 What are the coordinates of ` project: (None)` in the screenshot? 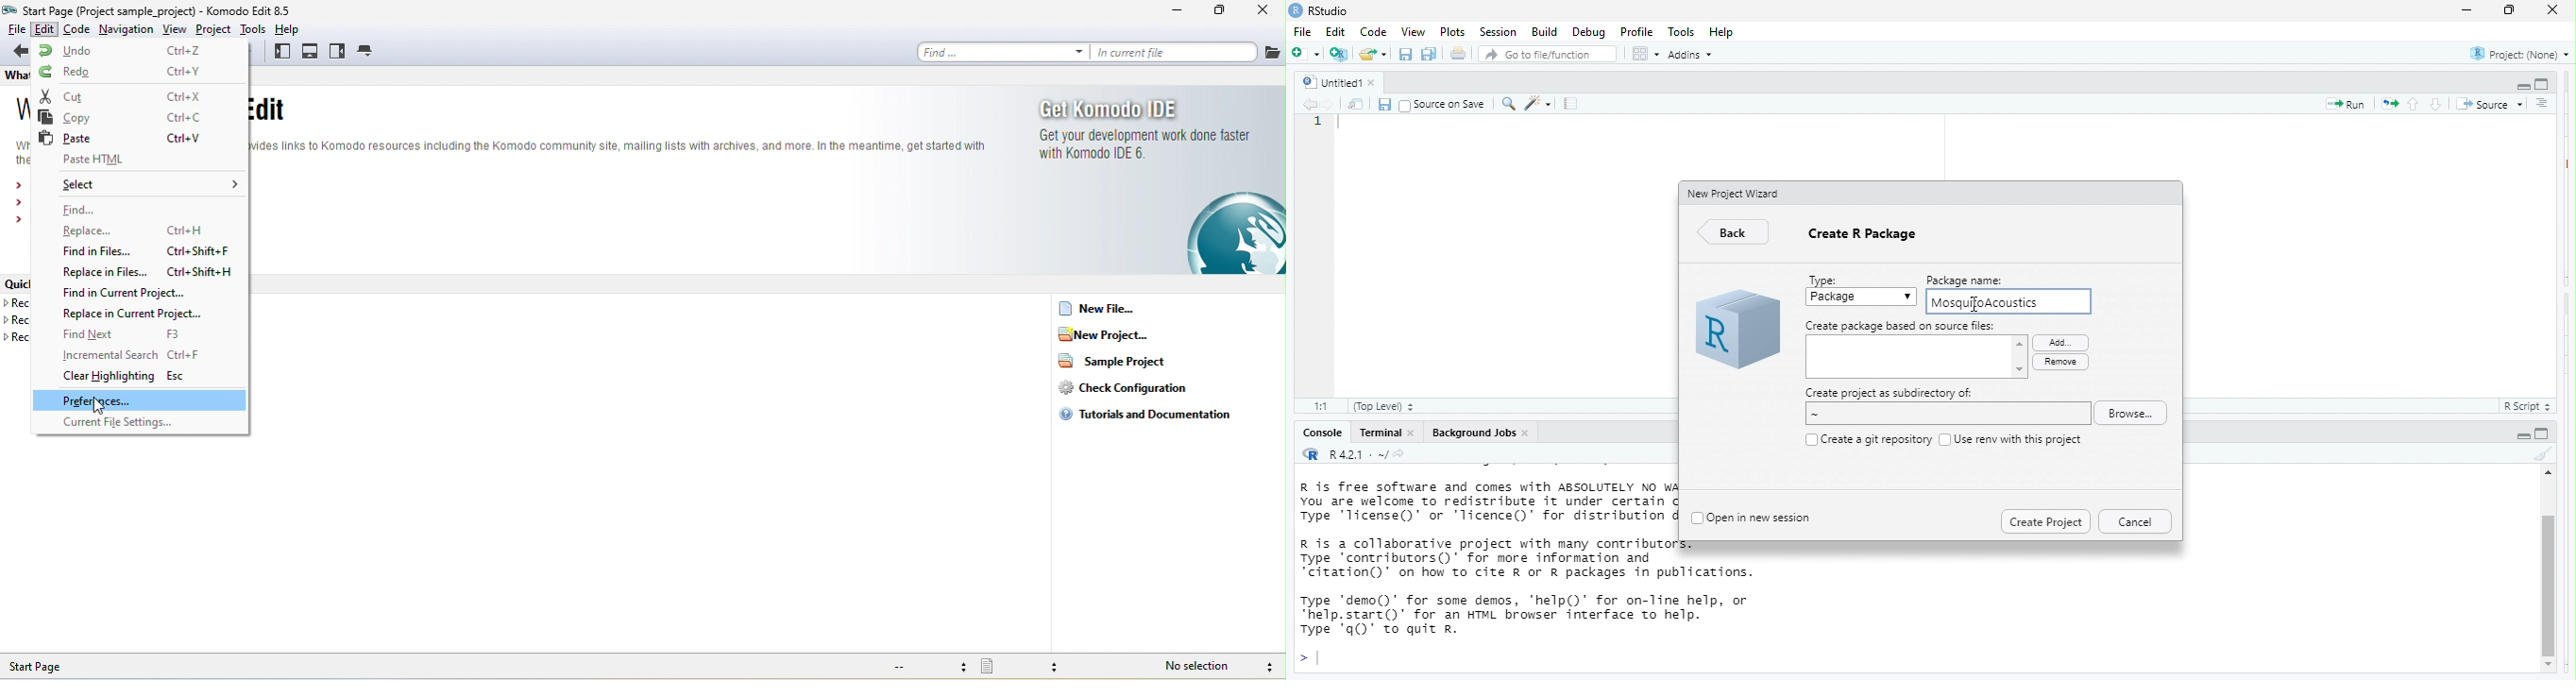 It's located at (2518, 56).